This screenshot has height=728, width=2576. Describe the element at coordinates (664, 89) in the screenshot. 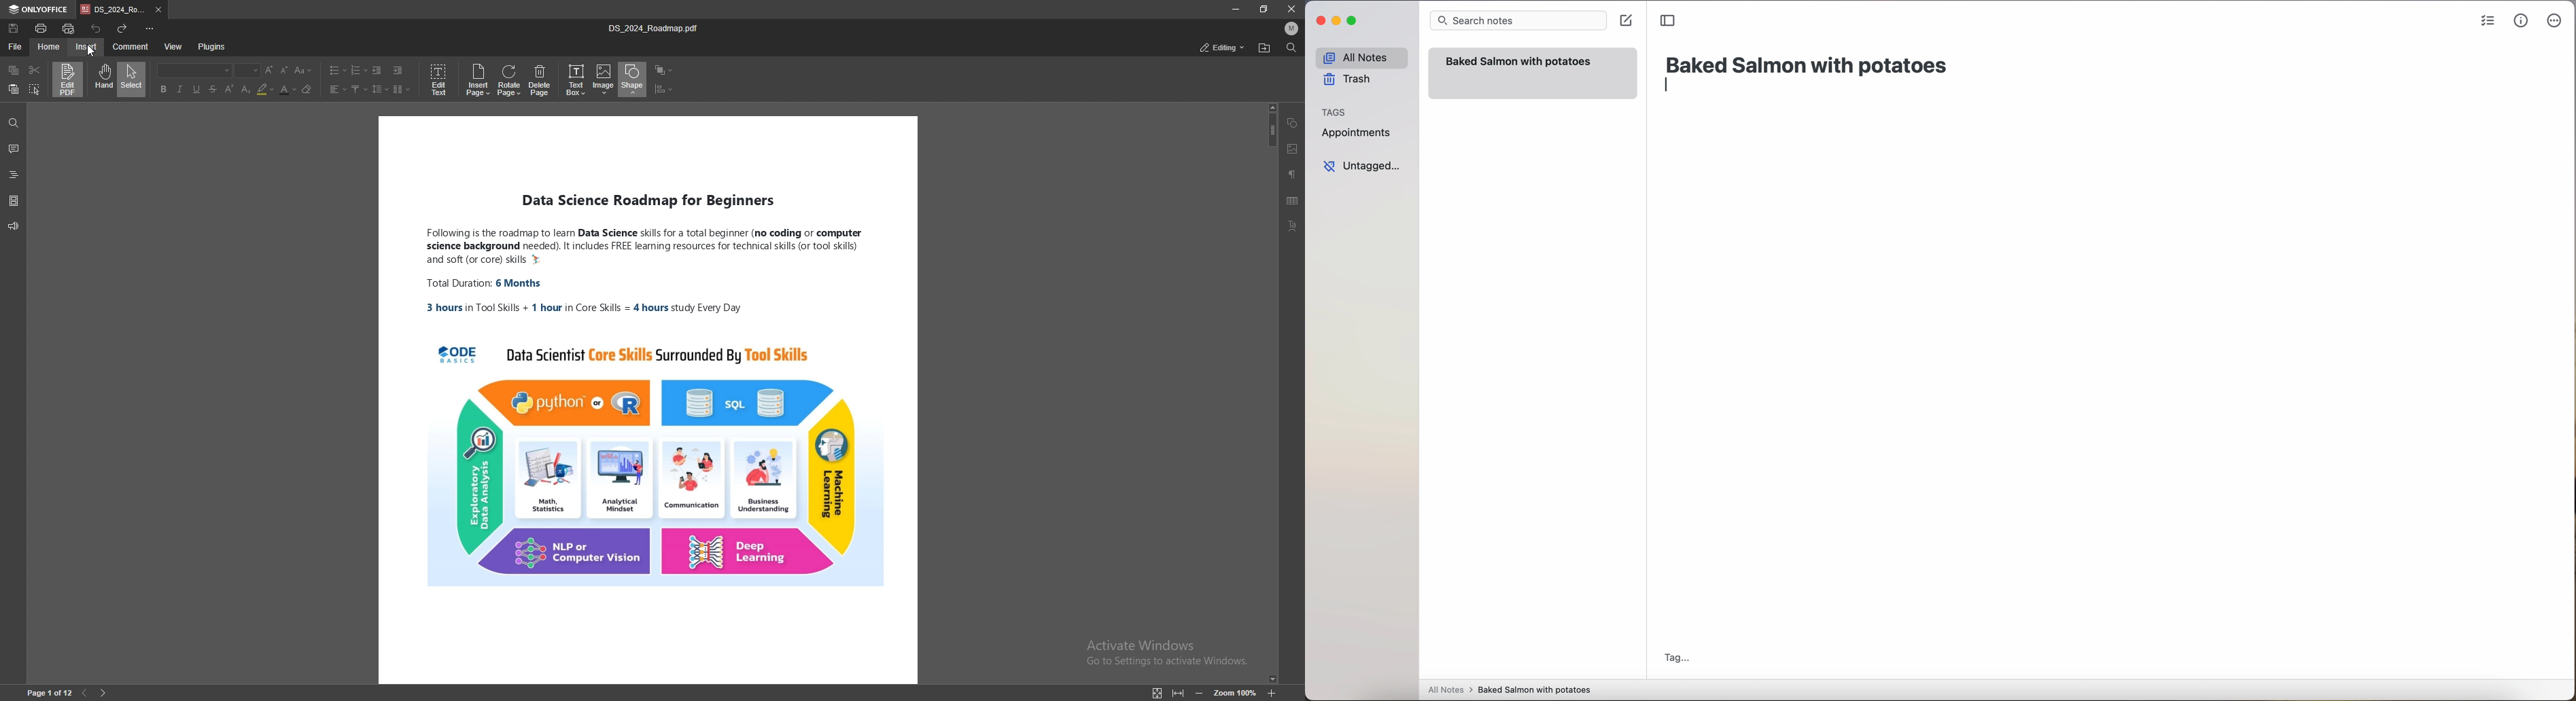

I see `chart` at that location.